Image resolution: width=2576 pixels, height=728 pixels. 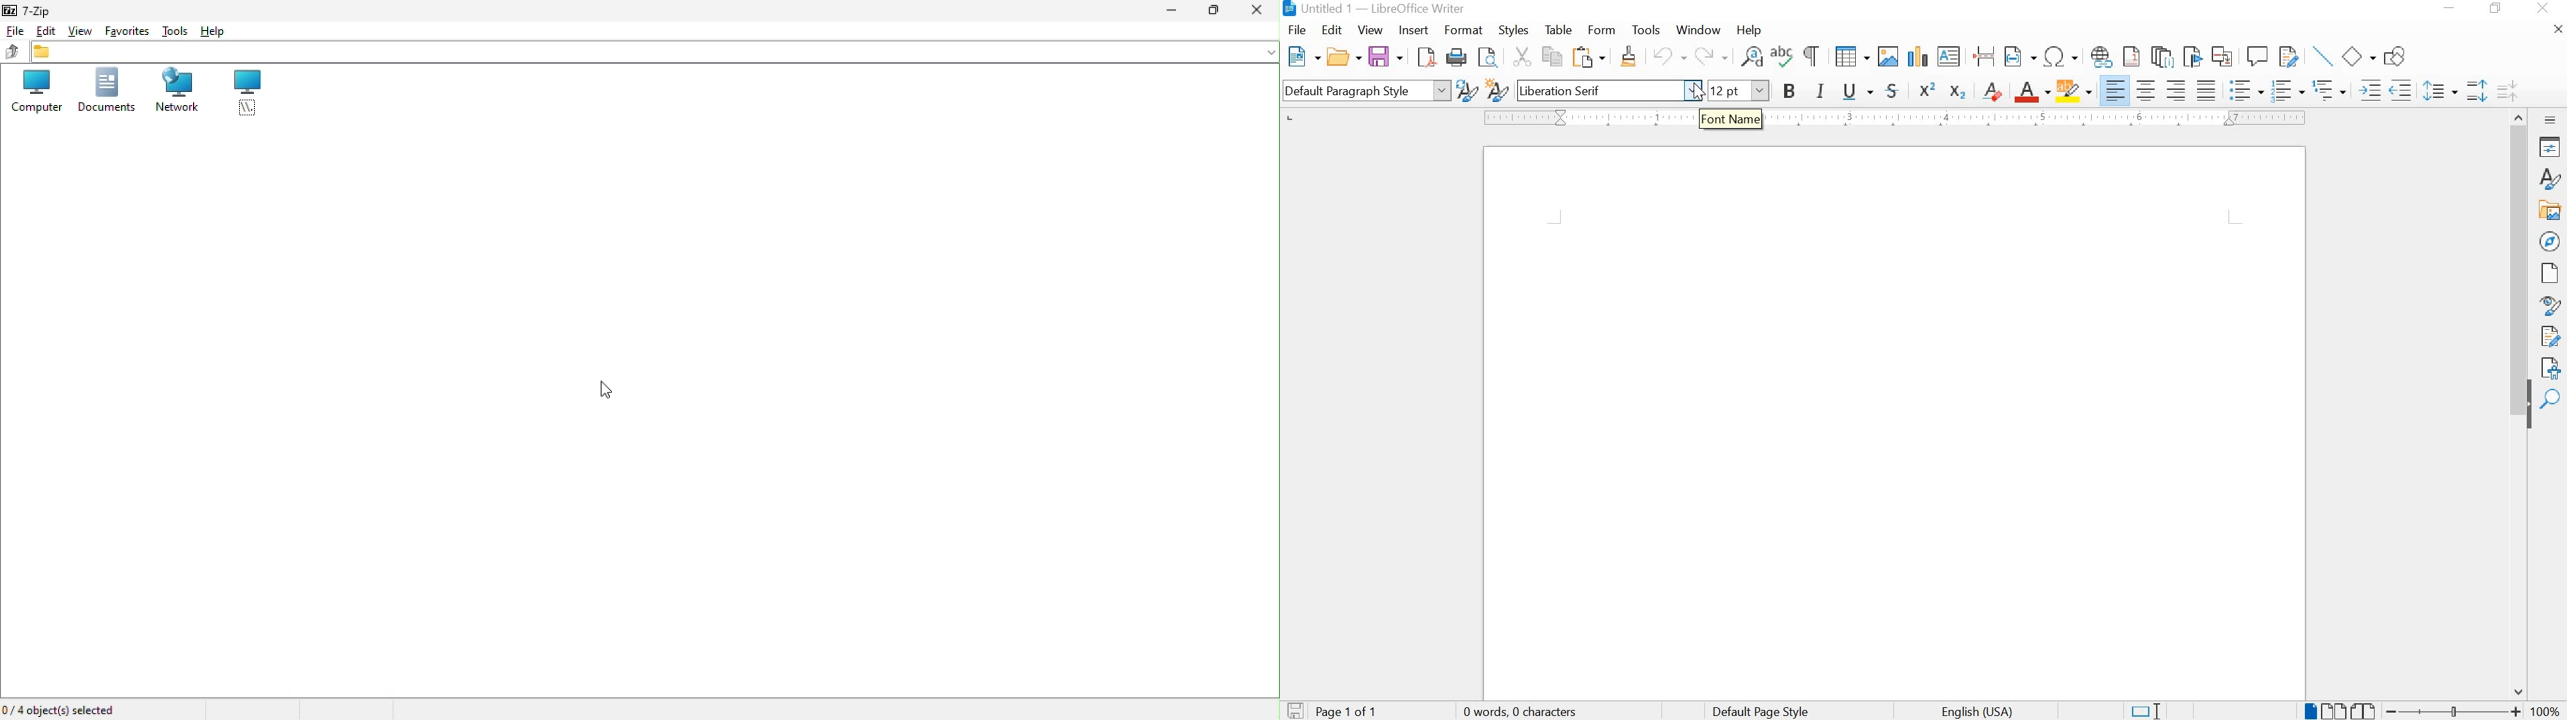 I want to click on MINIMIZE, so click(x=2452, y=10).